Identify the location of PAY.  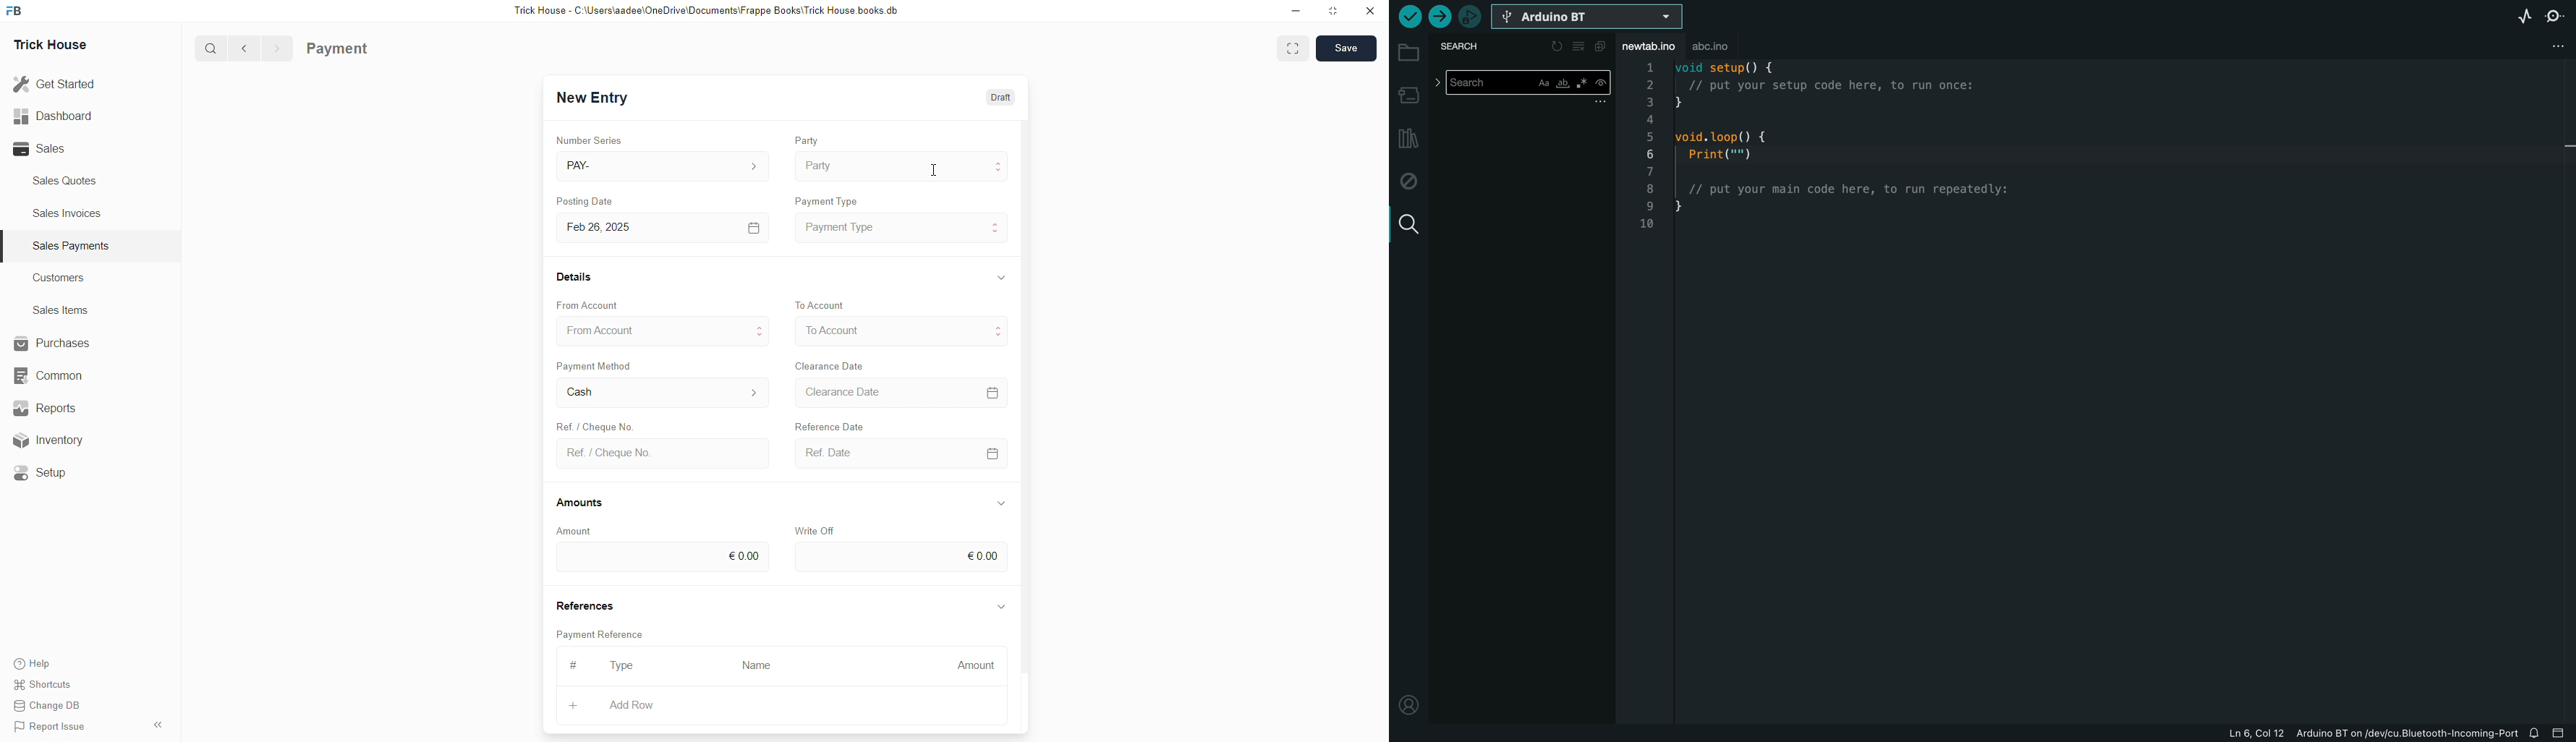
(666, 166).